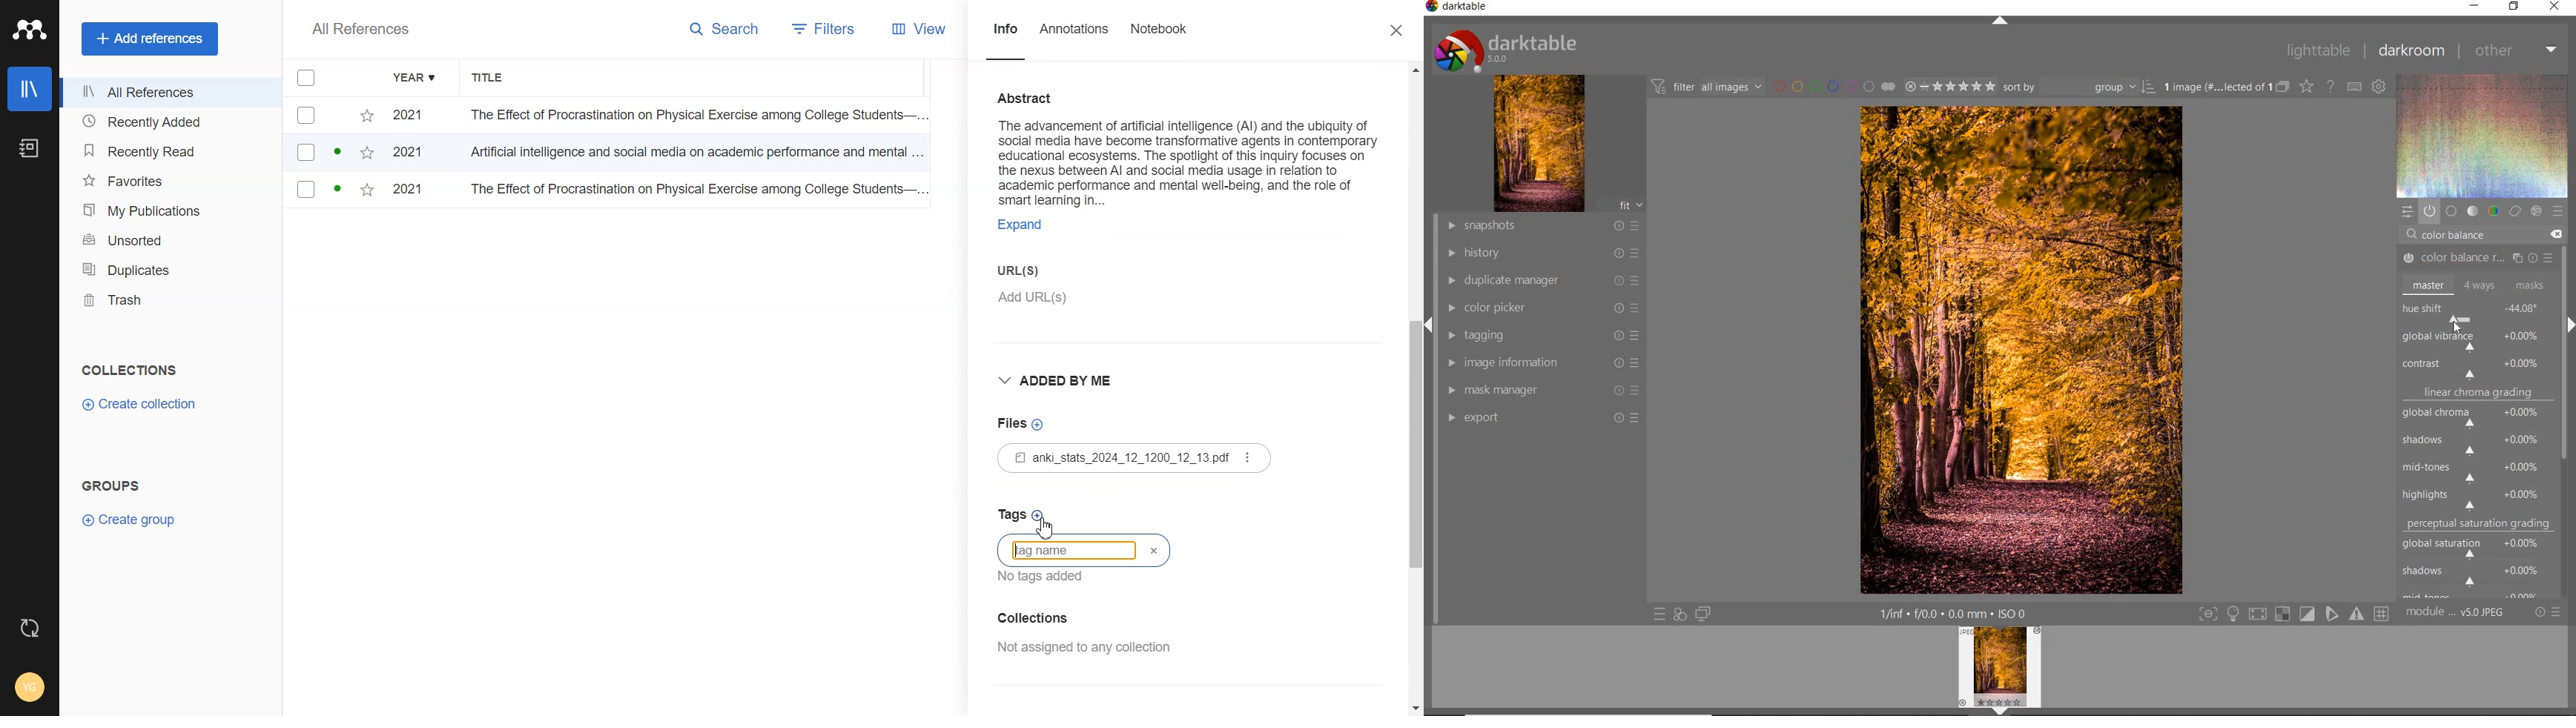 The image size is (2576, 728). I want to click on filter by image color label, so click(1833, 86).